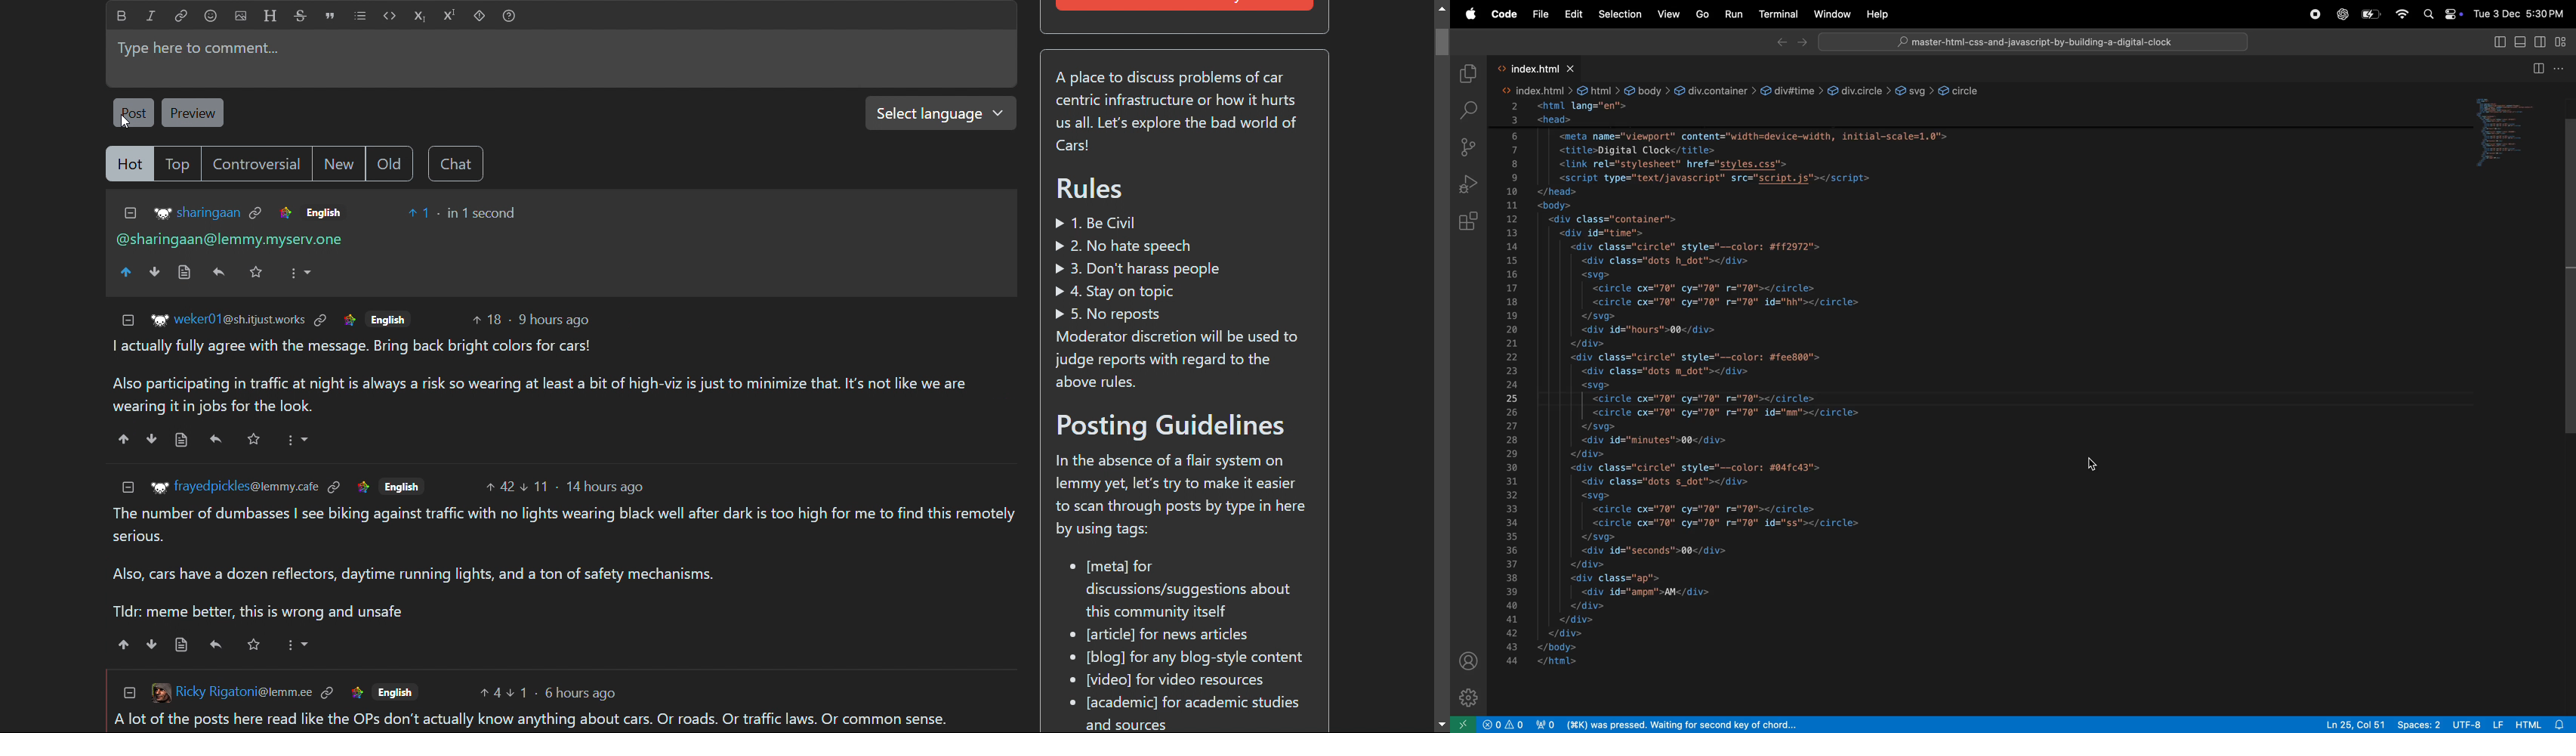 This screenshot has width=2576, height=756. What do you see at coordinates (388, 163) in the screenshot?
I see `old` at bounding box center [388, 163].